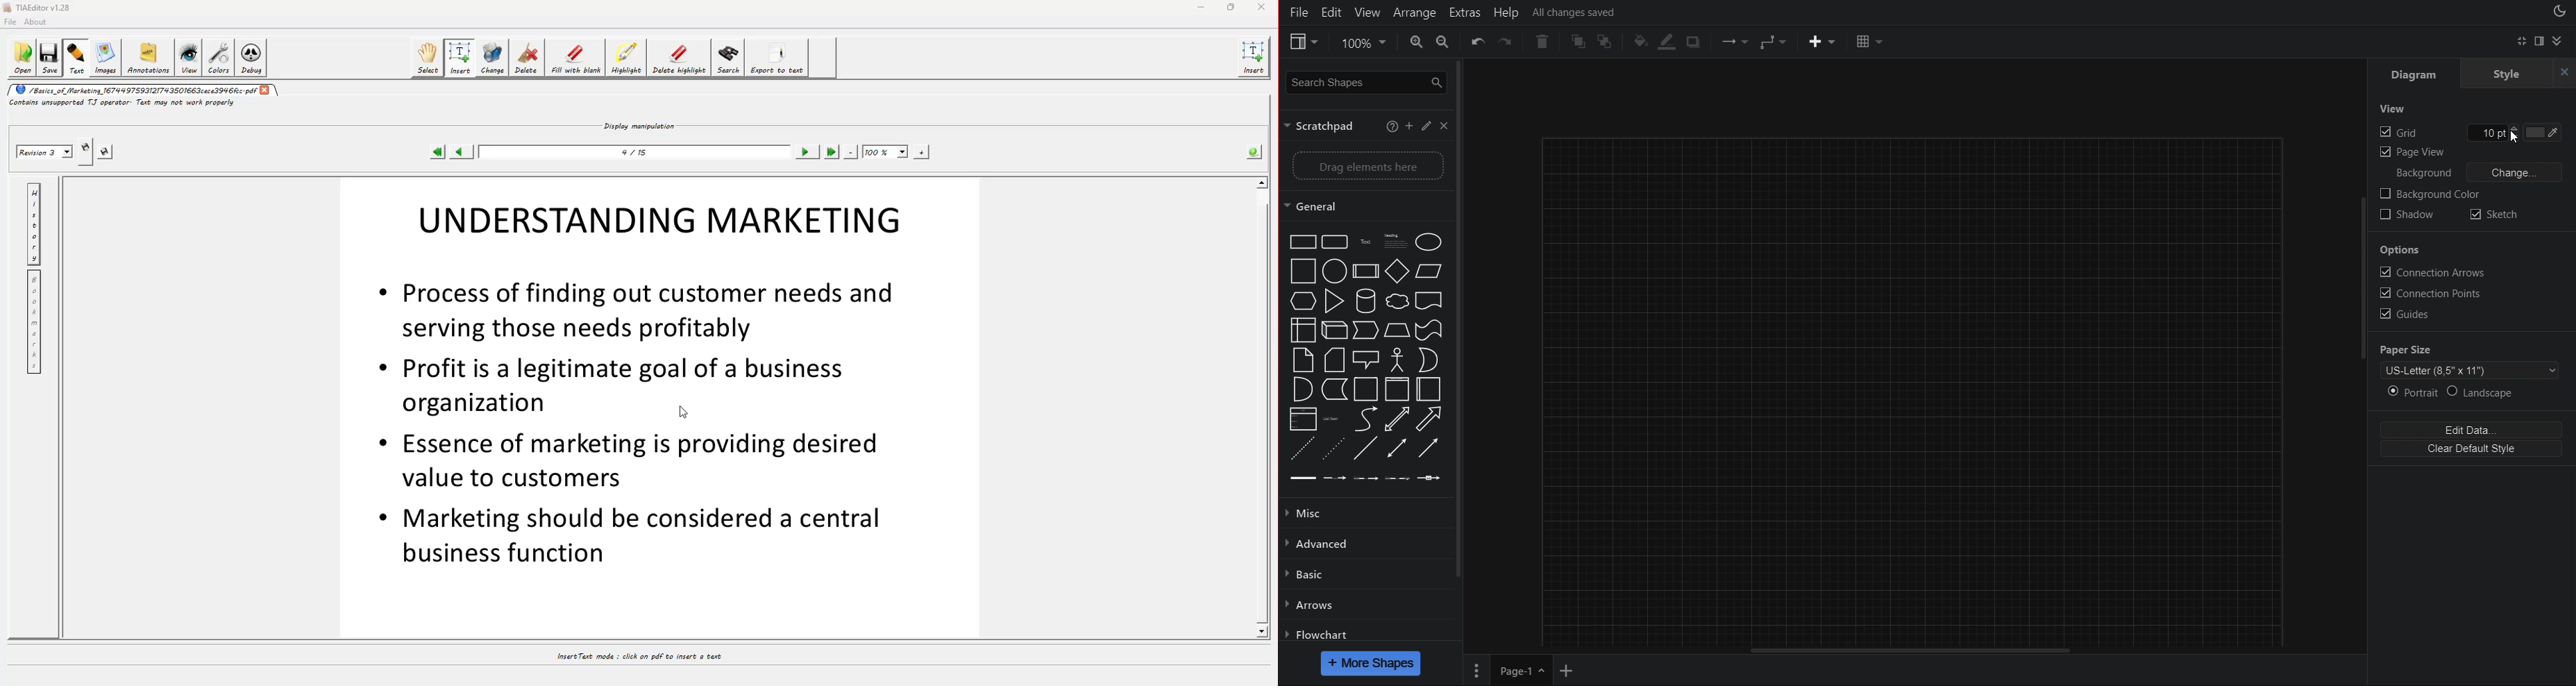 The width and height of the screenshot is (2576, 700). What do you see at coordinates (1322, 126) in the screenshot?
I see `Scratchpad` at bounding box center [1322, 126].